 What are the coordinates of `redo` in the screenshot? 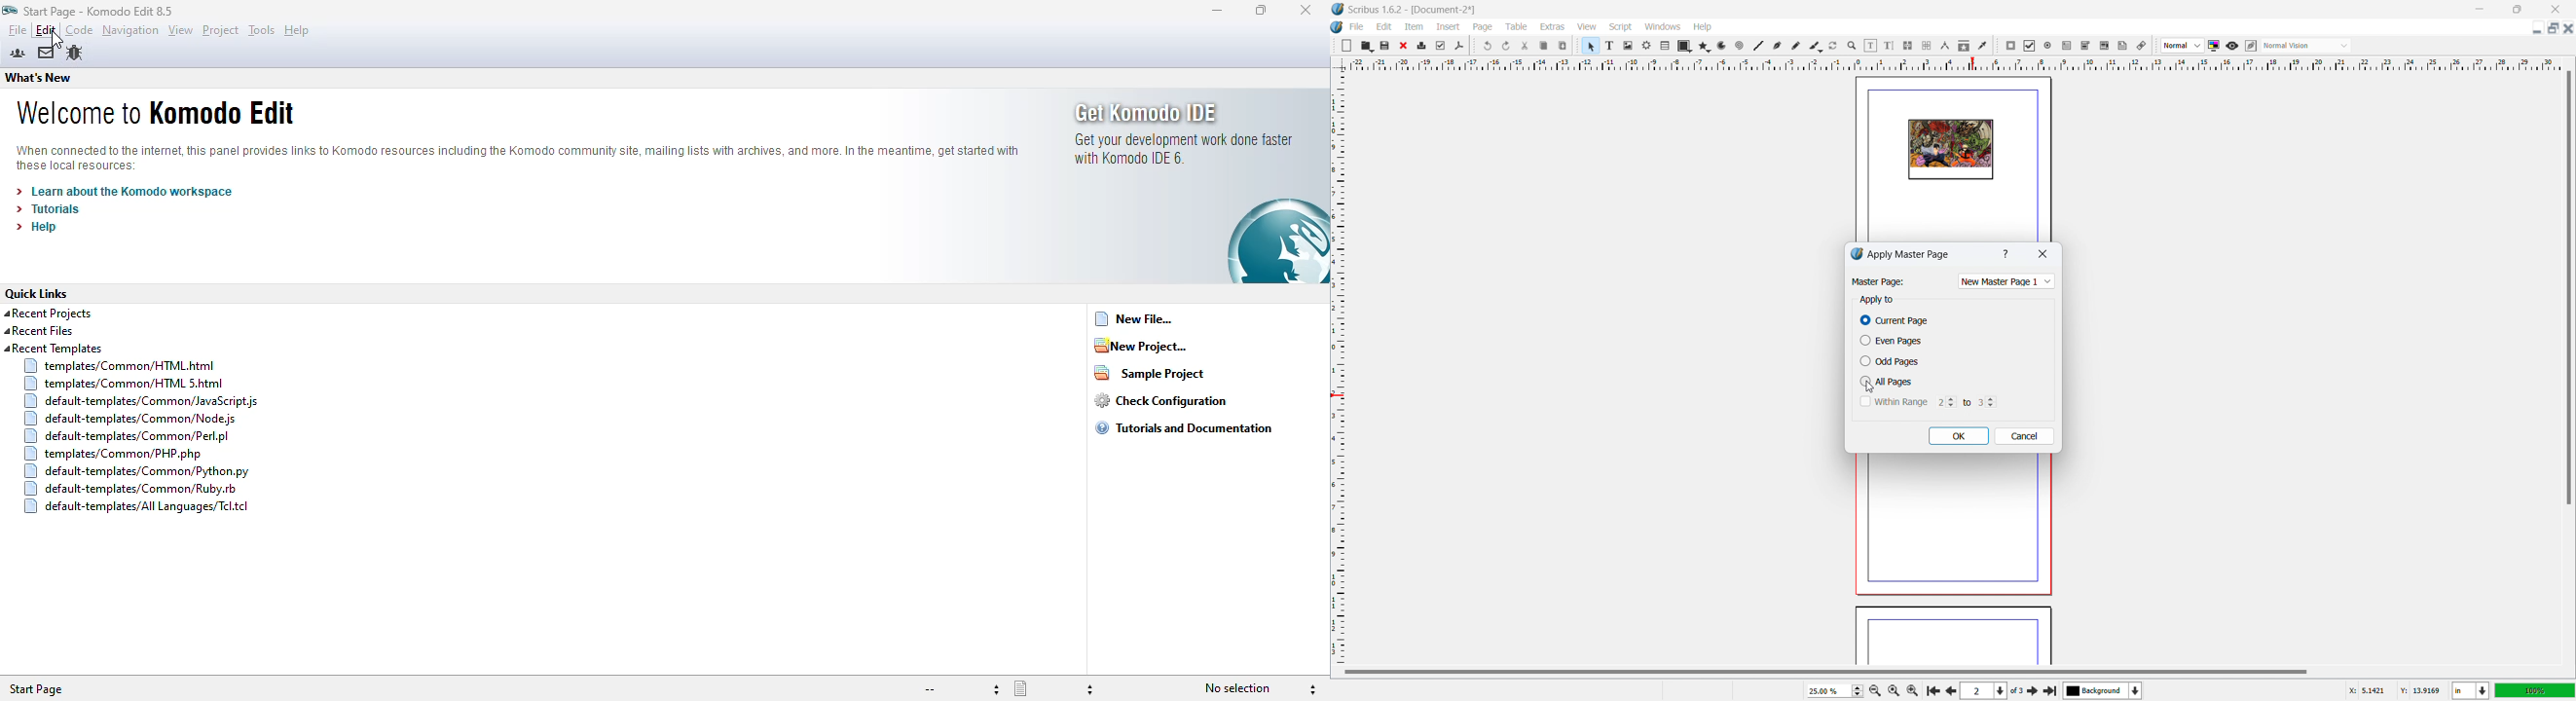 It's located at (1506, 46).